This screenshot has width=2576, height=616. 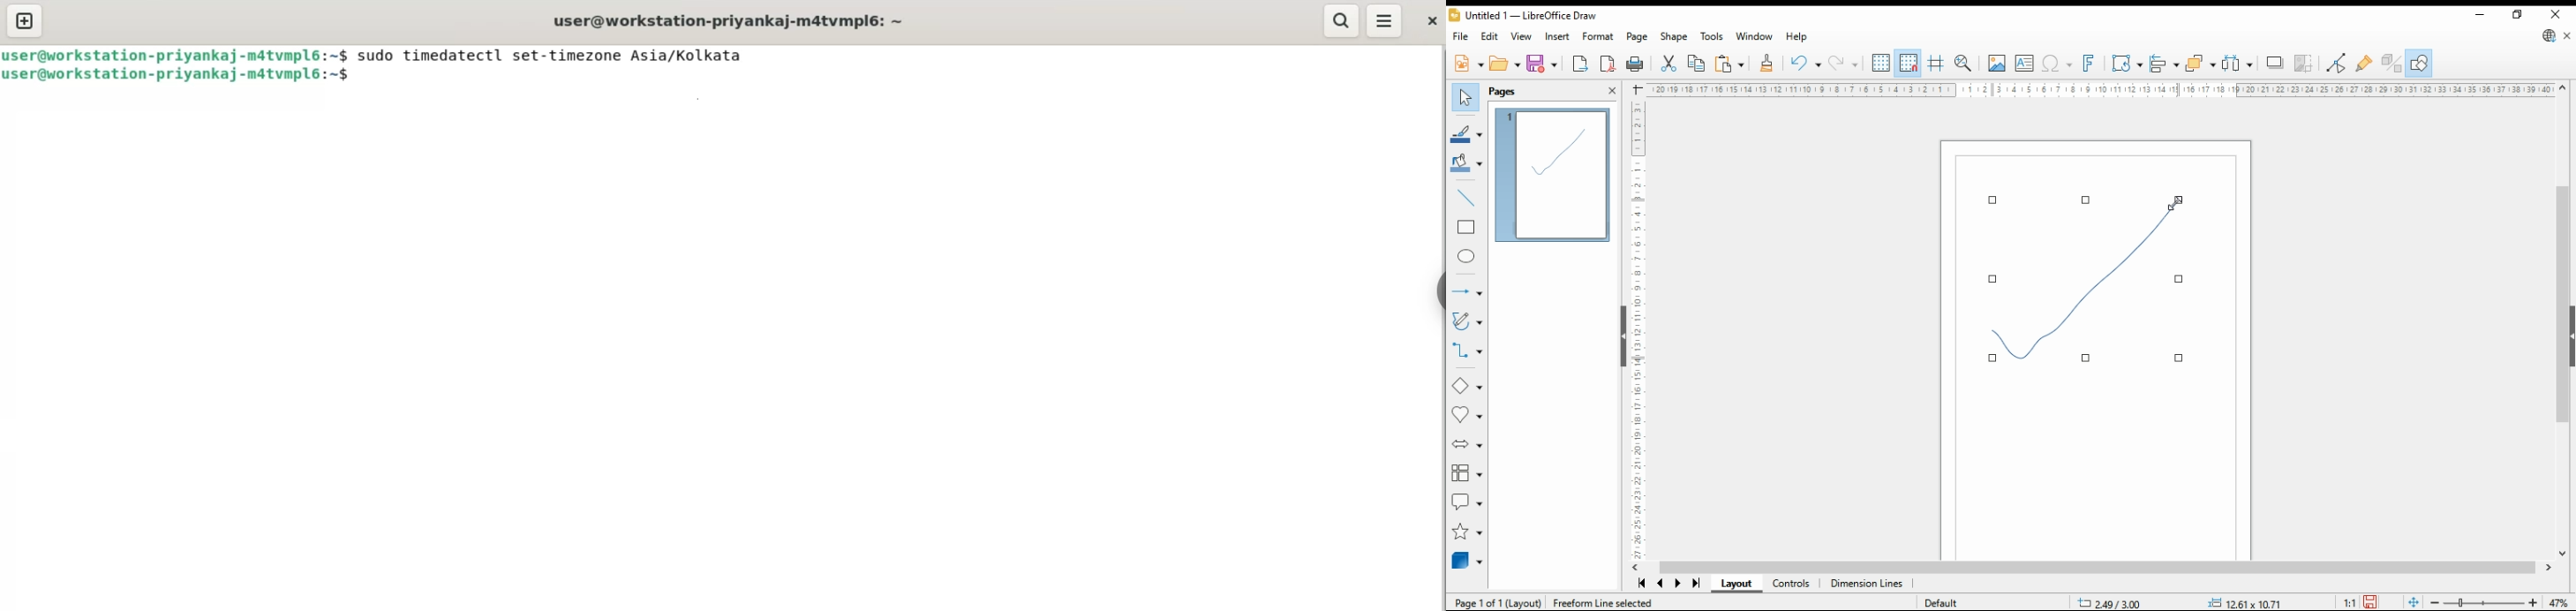 I want to click on redo, so click(x=1845, y=63).